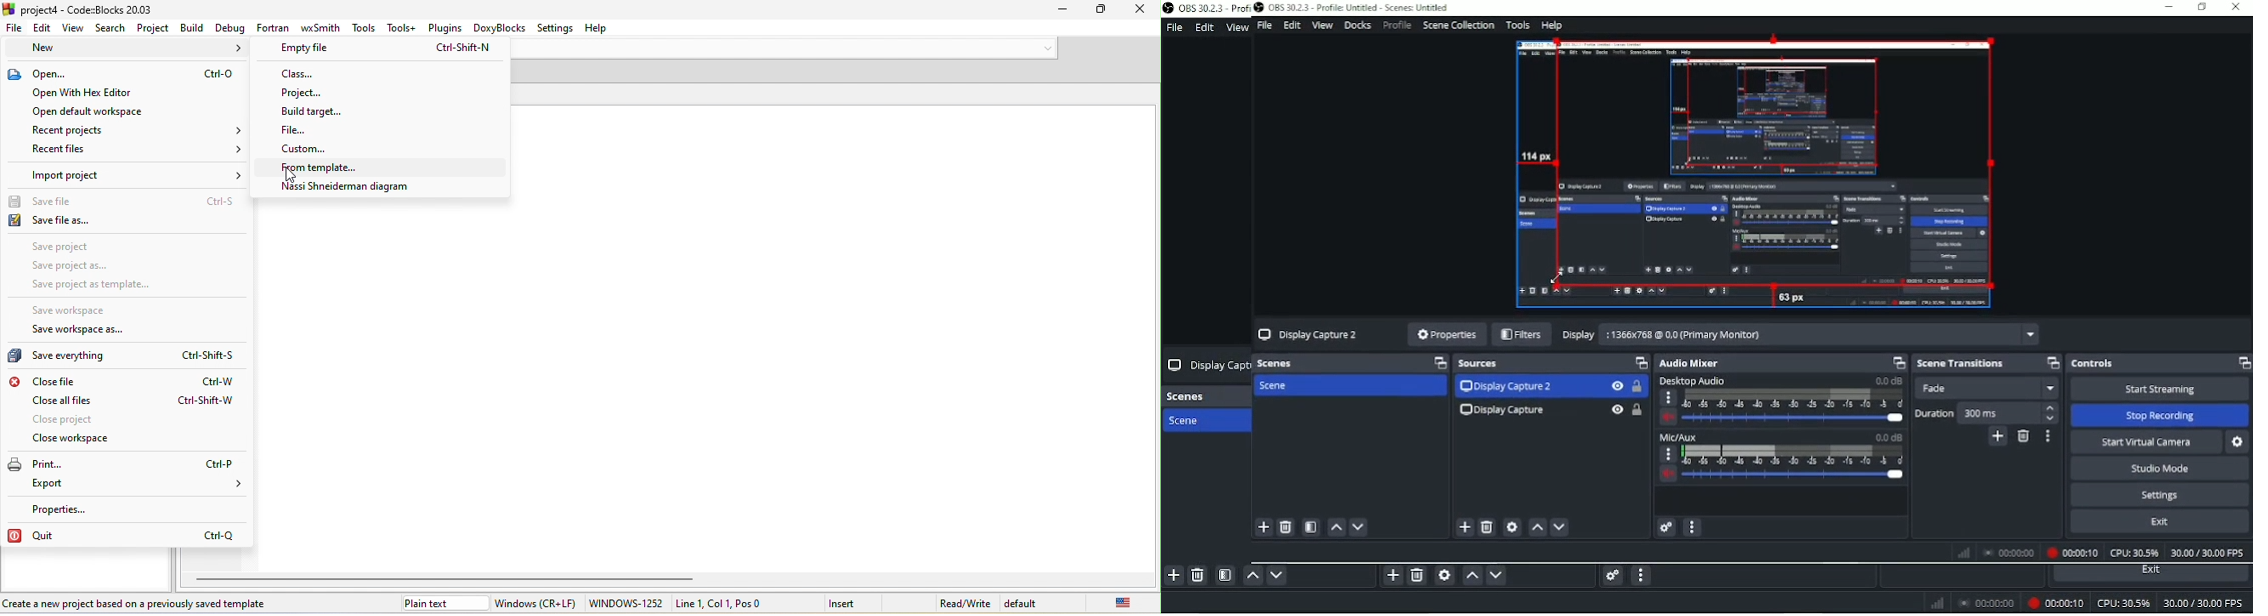 The height and width of the screenshot is (616, 2268). Describe the element at coordinates (366, 28) in the screenshot. I see `tools` at that location.